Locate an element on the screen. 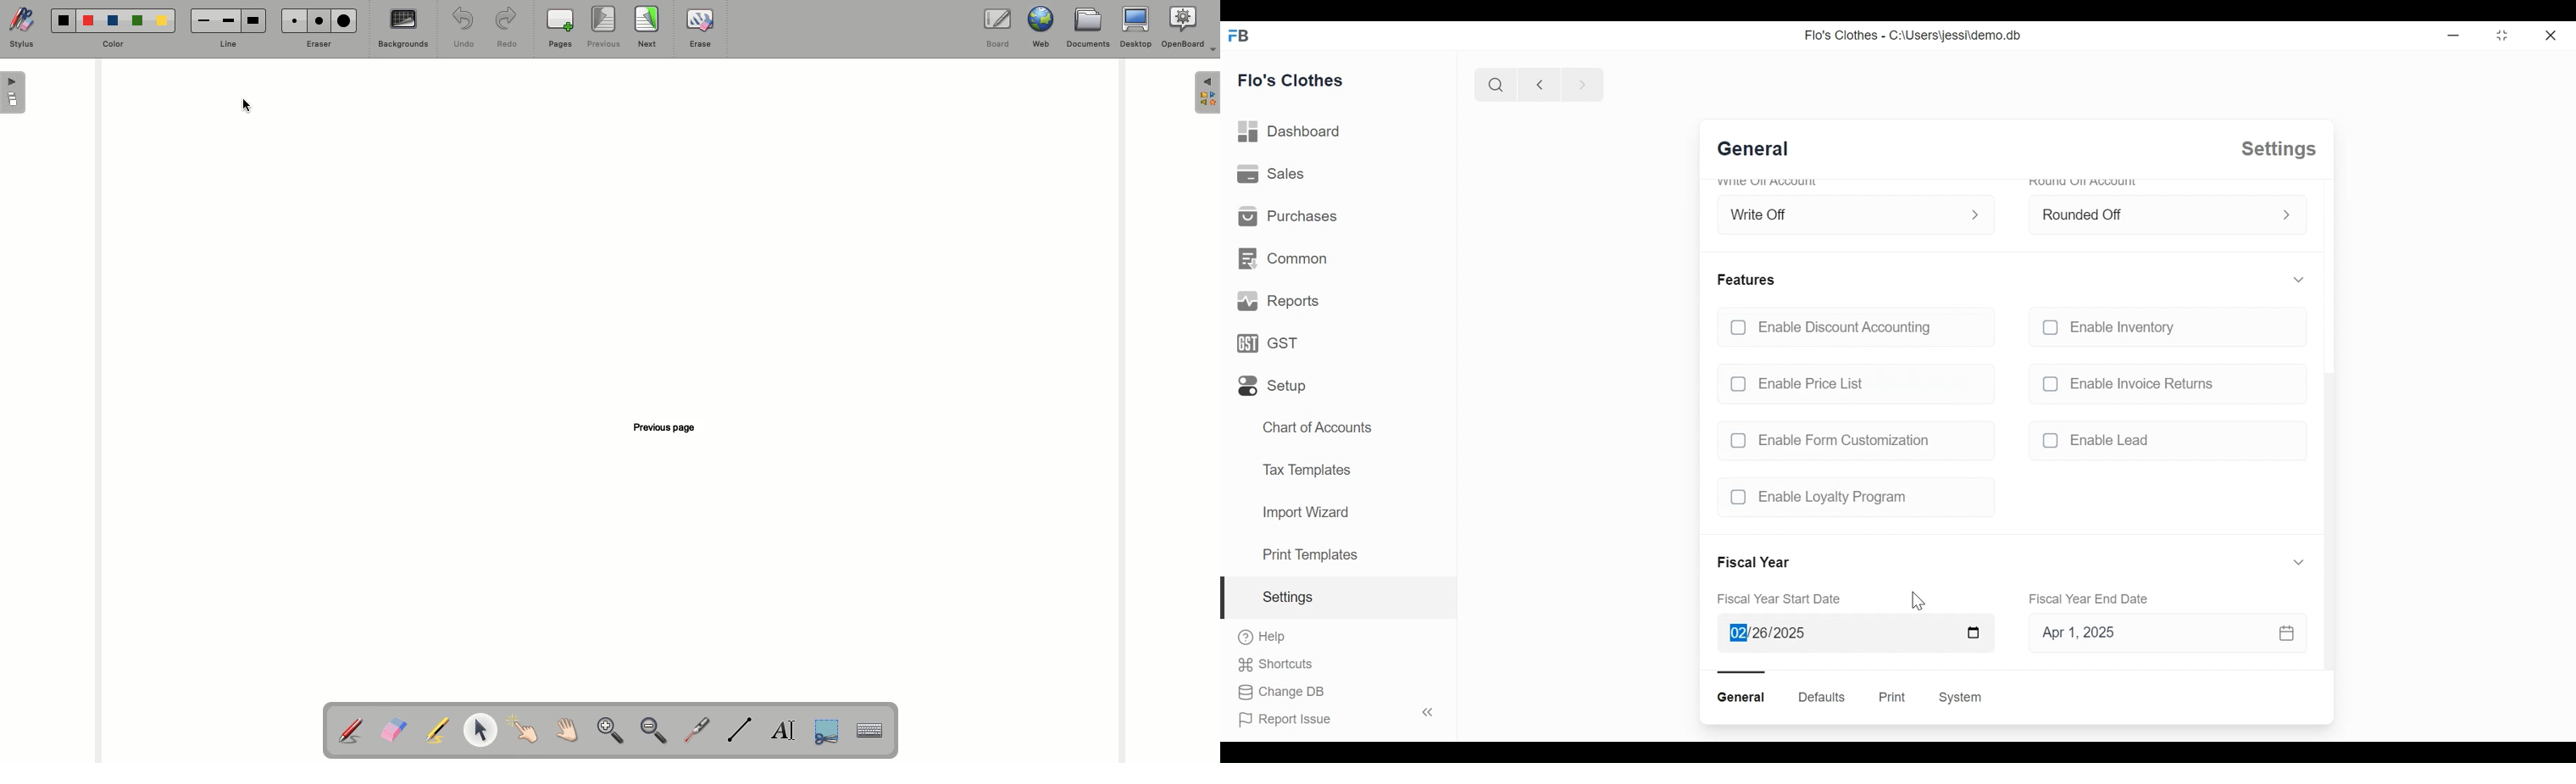 The image size is (2576, 784). Tax Templates is located at coordinates (1306, 469).